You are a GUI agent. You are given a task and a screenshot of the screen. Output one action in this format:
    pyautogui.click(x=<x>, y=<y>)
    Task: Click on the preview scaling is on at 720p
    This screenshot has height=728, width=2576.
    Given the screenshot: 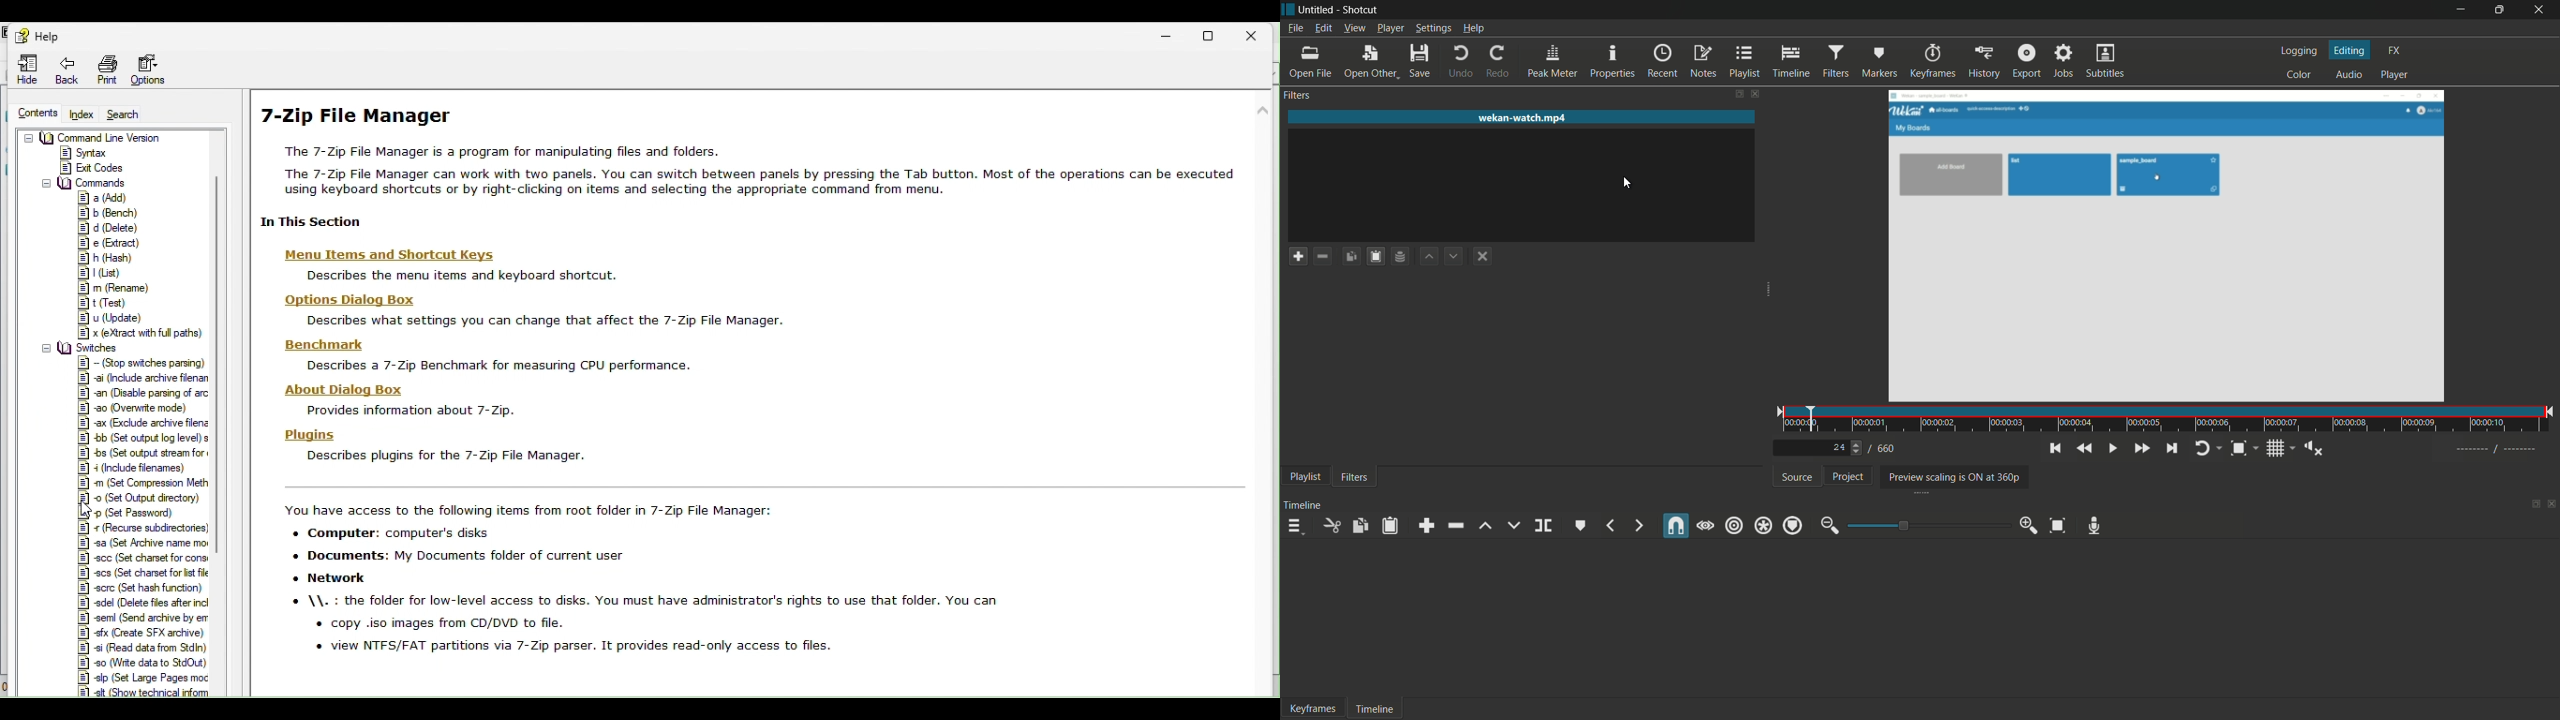 What is the action you would take?
    pyautogui.click(x=1951, y=477)
    